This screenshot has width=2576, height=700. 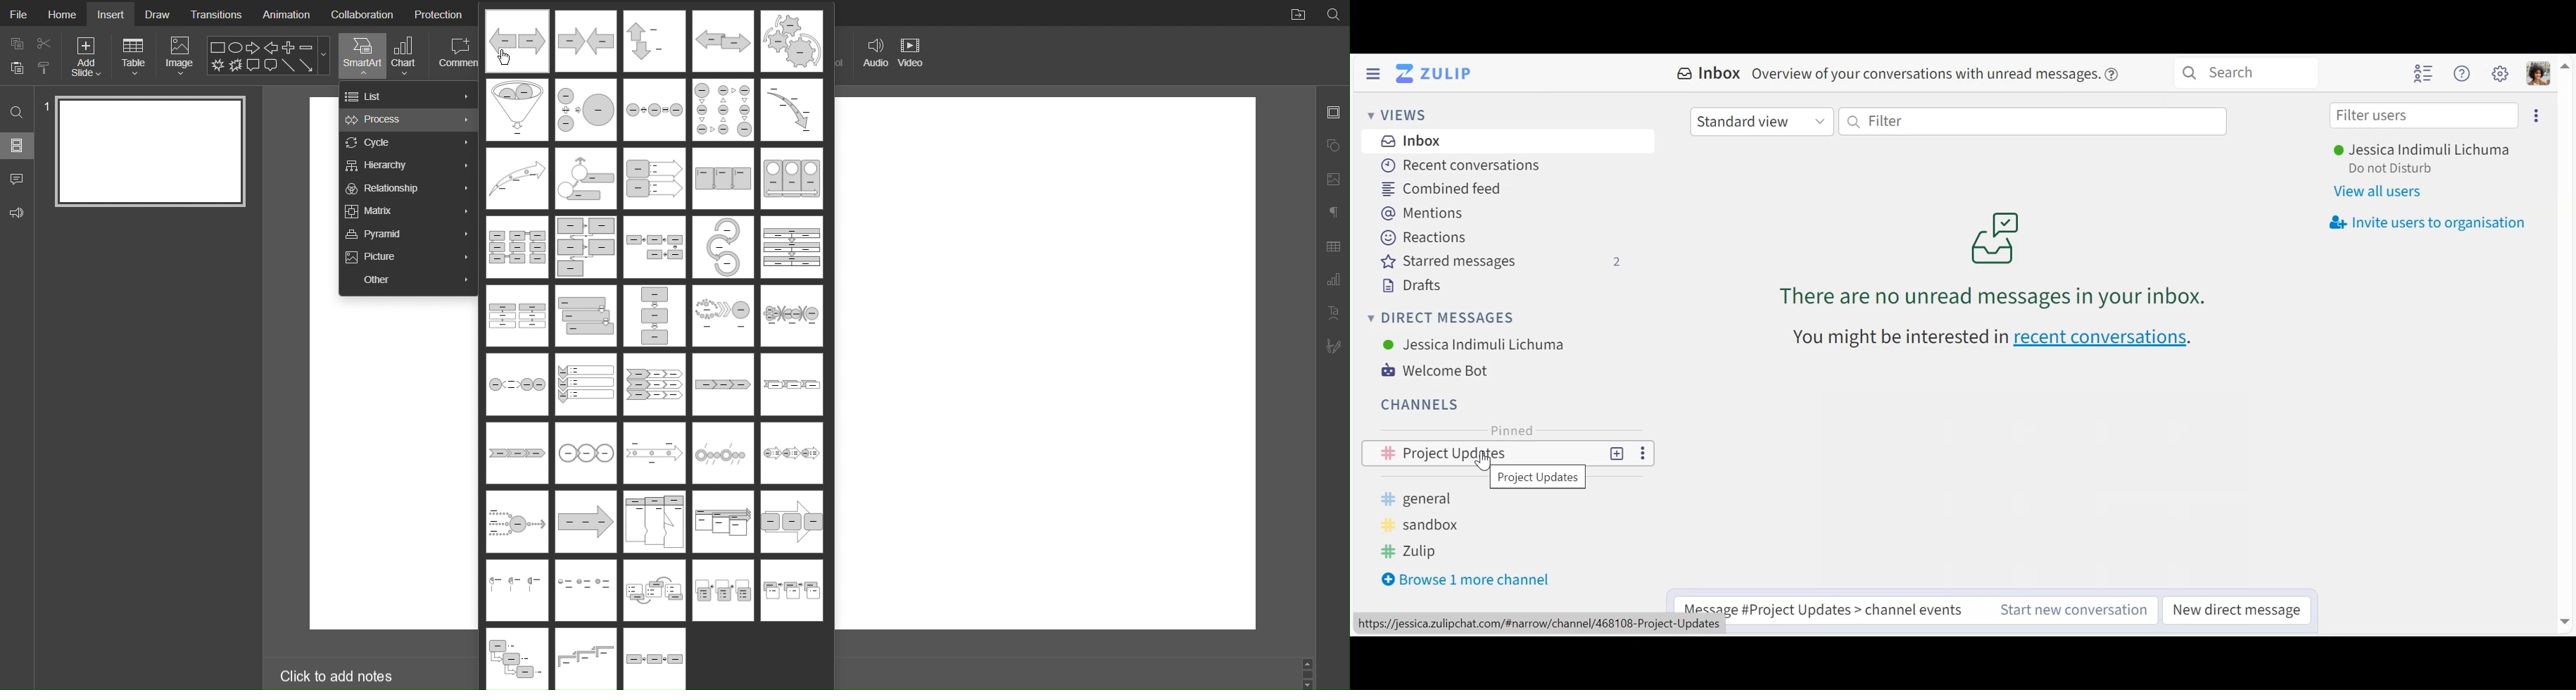 What do you see at coordinates (2566, 64) in the screenshot?
I see `Up` at bounding box center [2566, 64].